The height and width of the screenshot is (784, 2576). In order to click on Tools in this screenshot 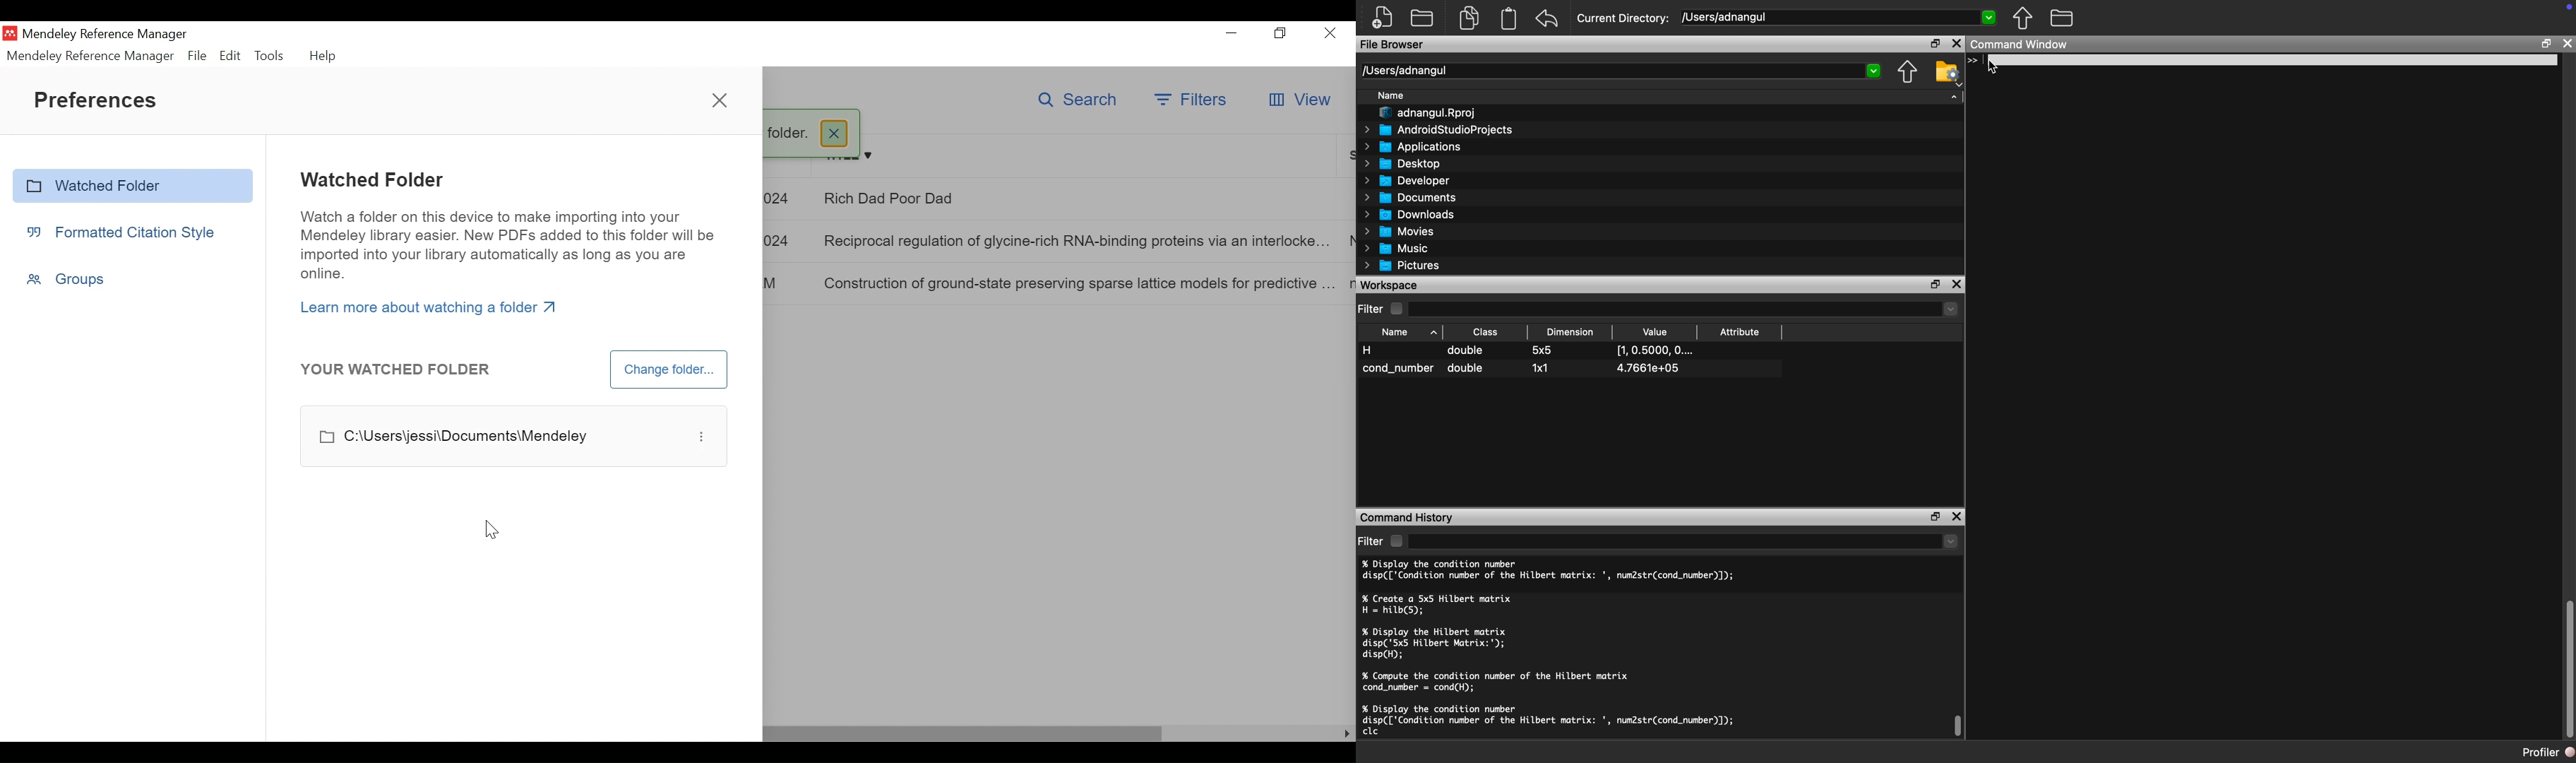, I will do `click(269, 57)`.